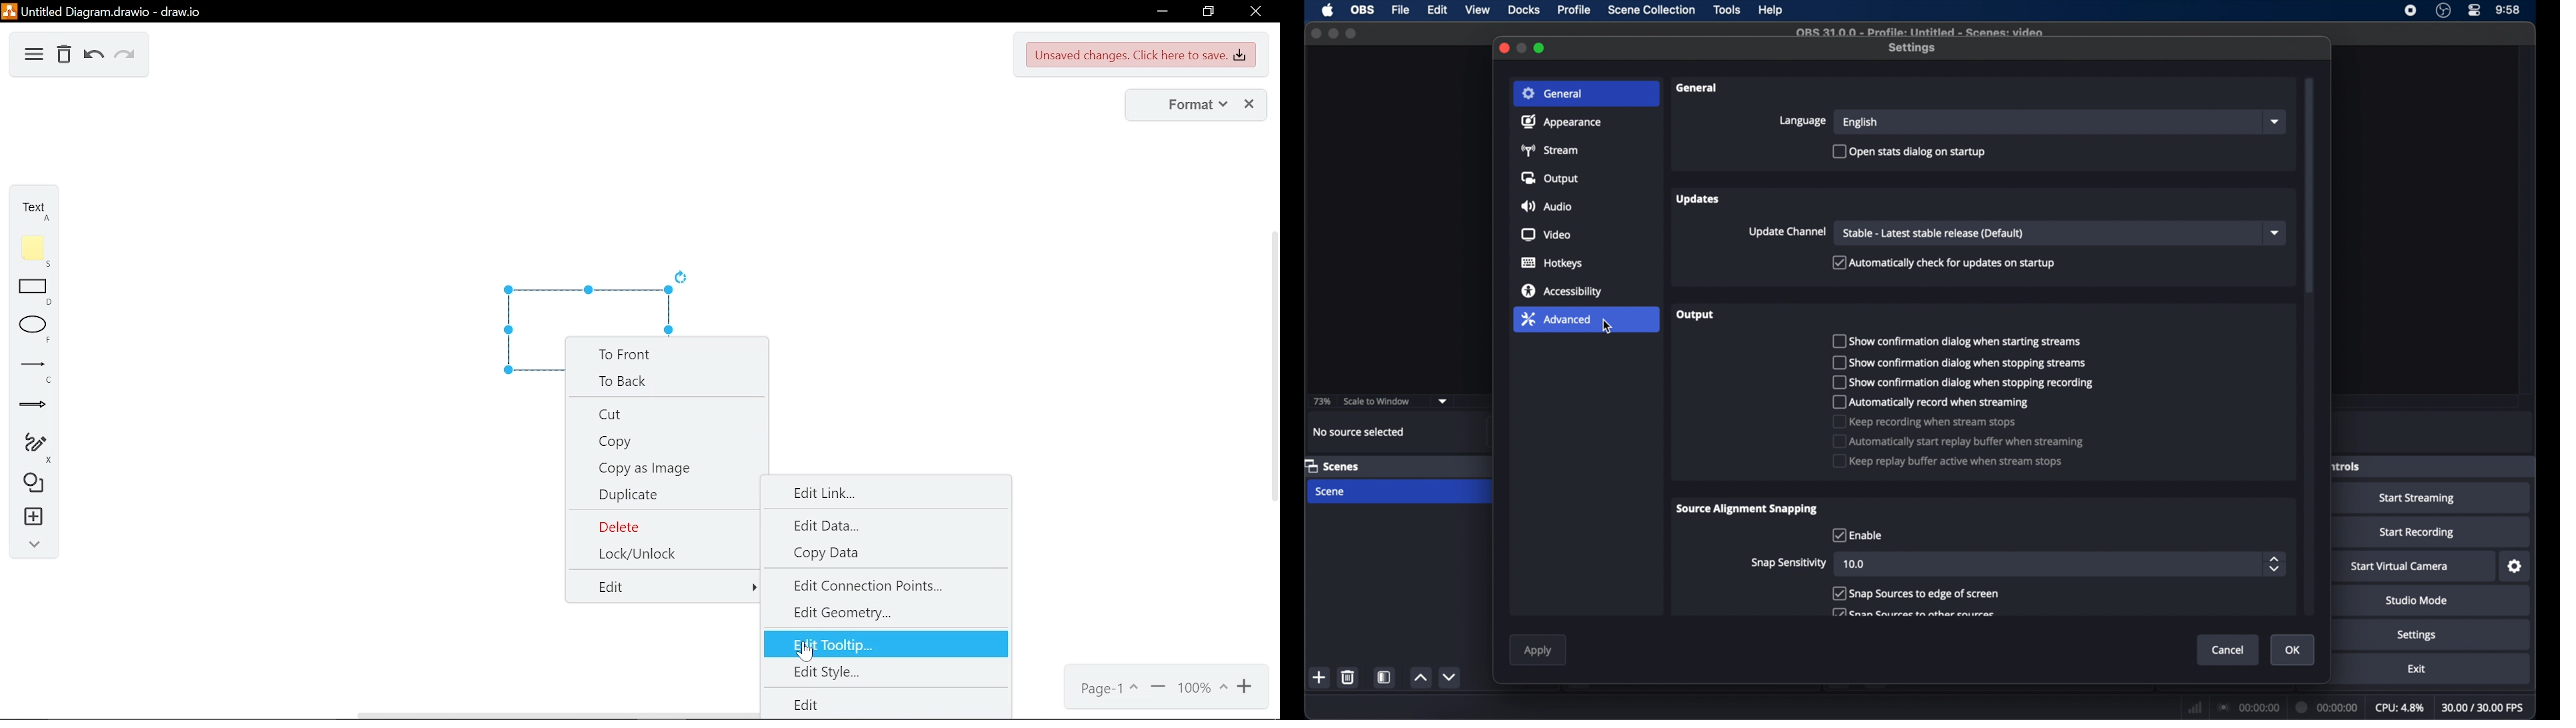 This screenshot has height=728, width=2576. I want to click on stable, so click(1933, 233).